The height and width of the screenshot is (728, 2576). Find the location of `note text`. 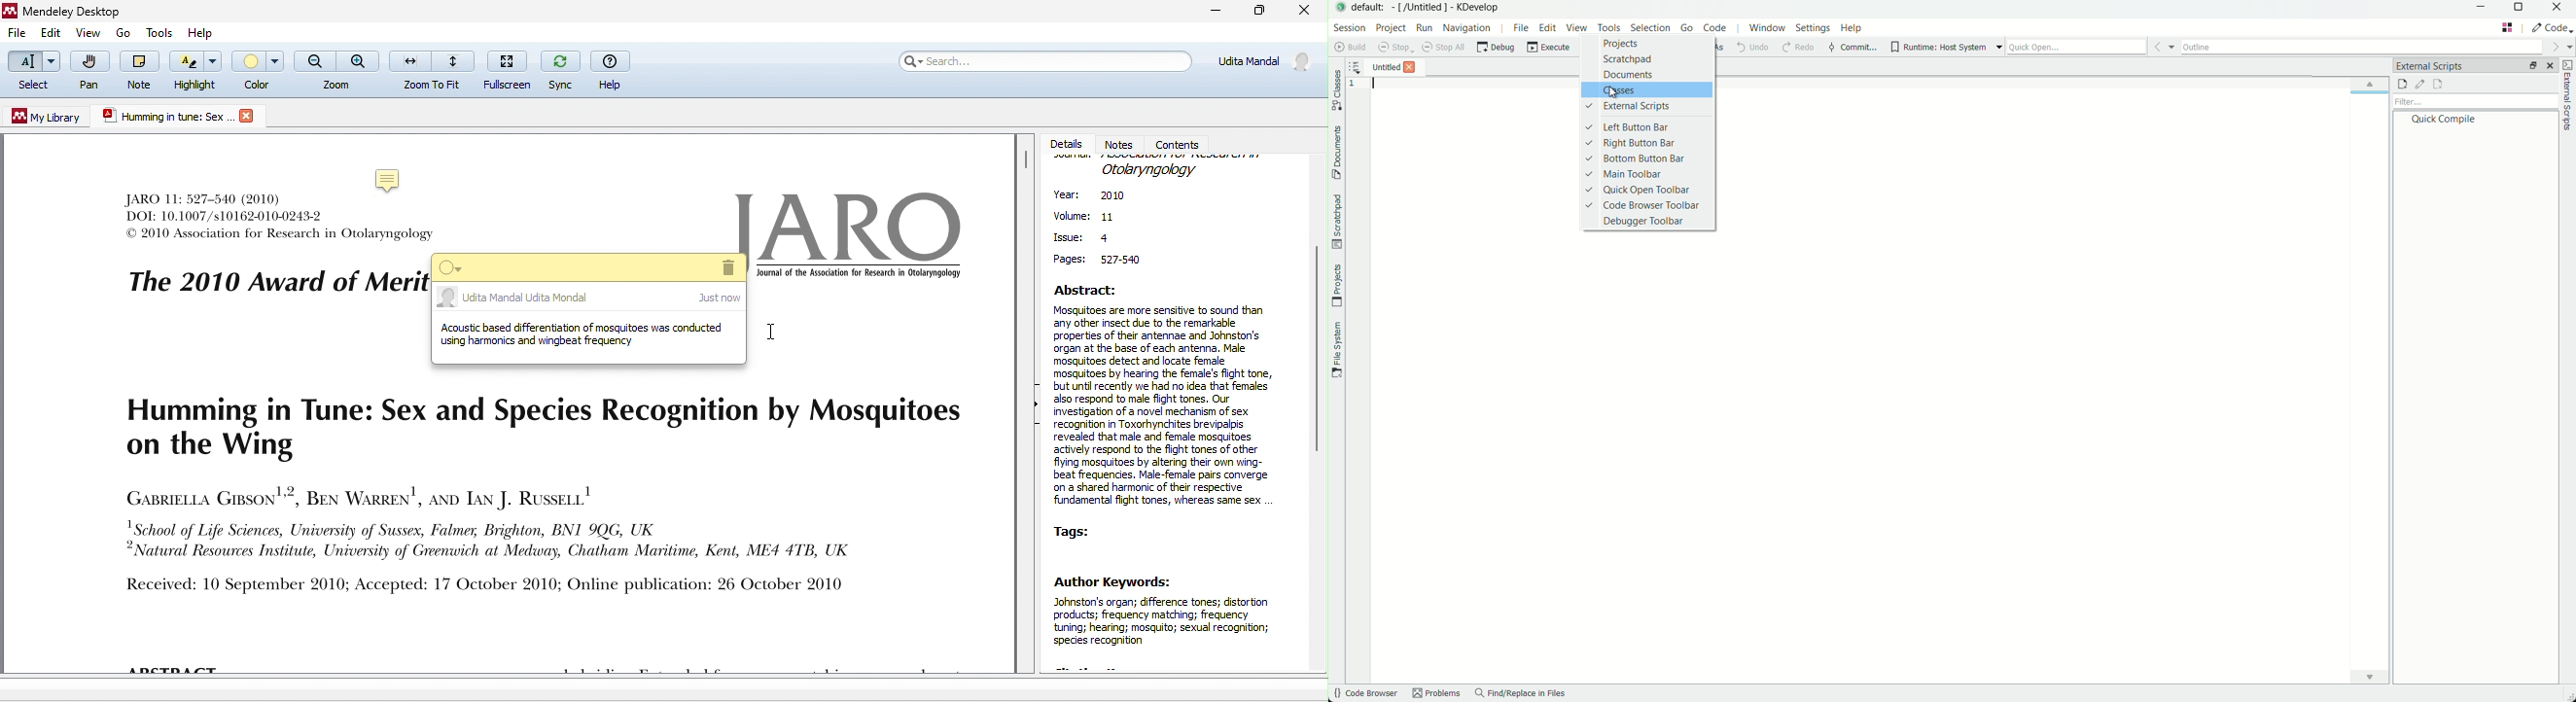

note text is located at coordinates (585, 336).